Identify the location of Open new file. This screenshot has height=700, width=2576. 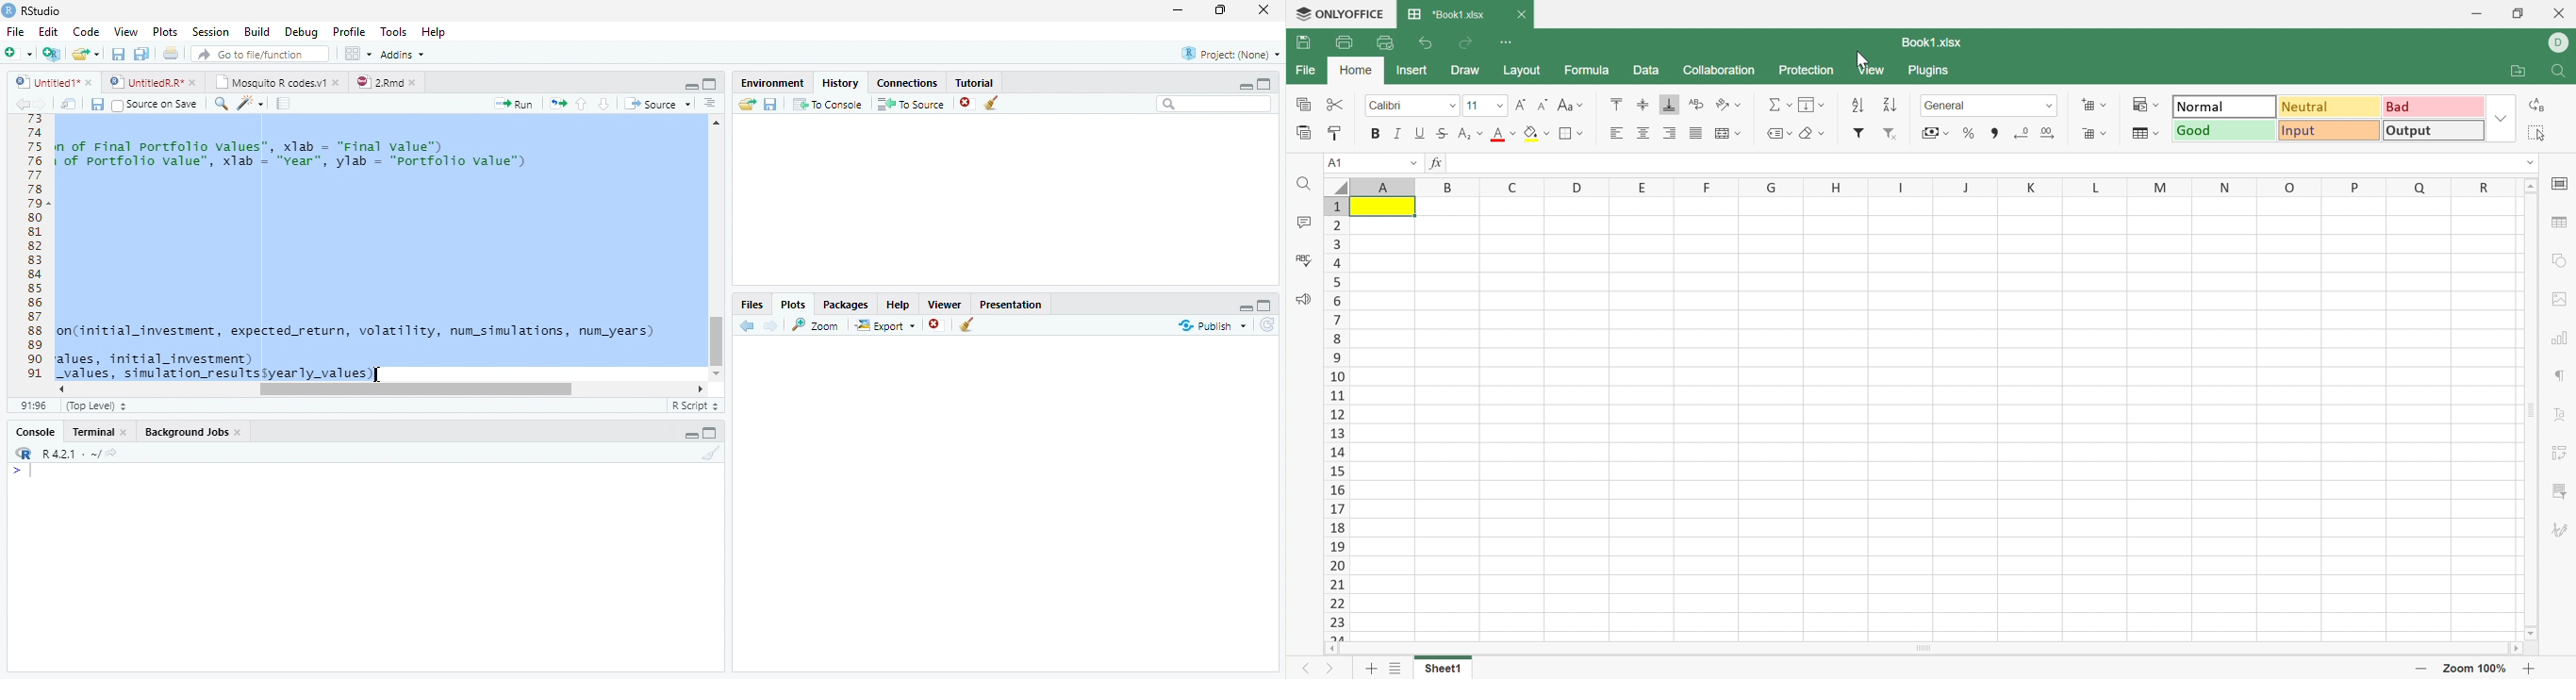
(18, 53).